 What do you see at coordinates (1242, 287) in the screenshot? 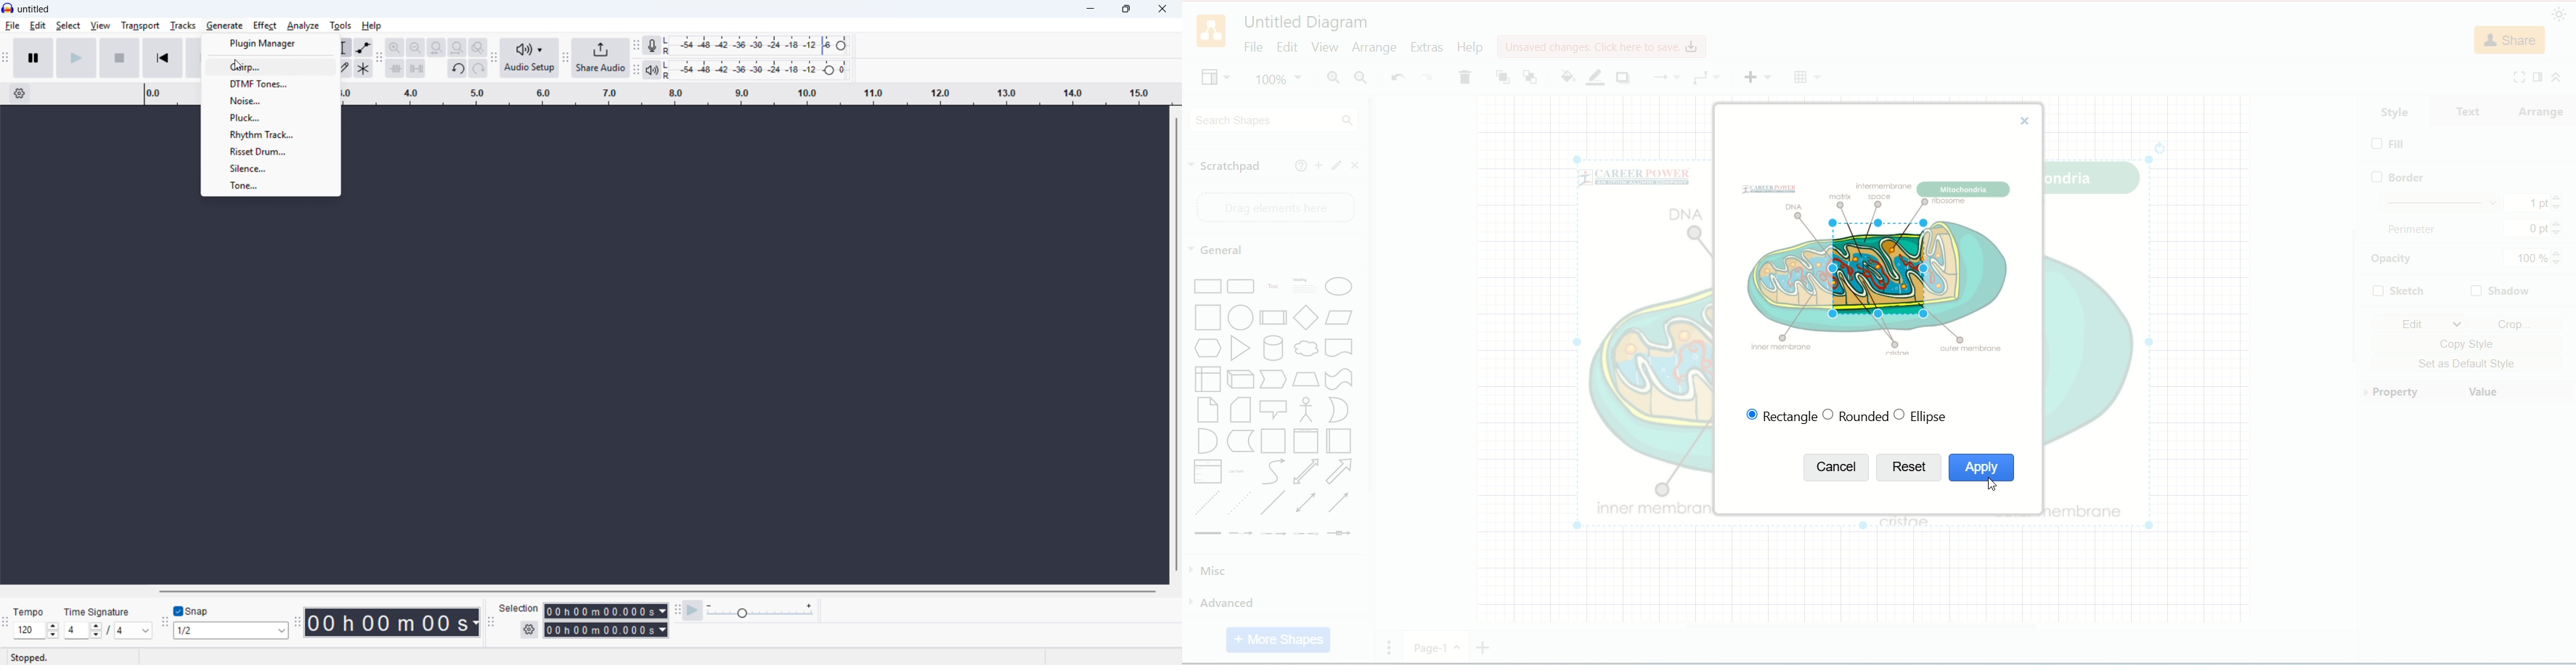
I see `Curved Corner Rectangle` at bounding box center [1242, 287].